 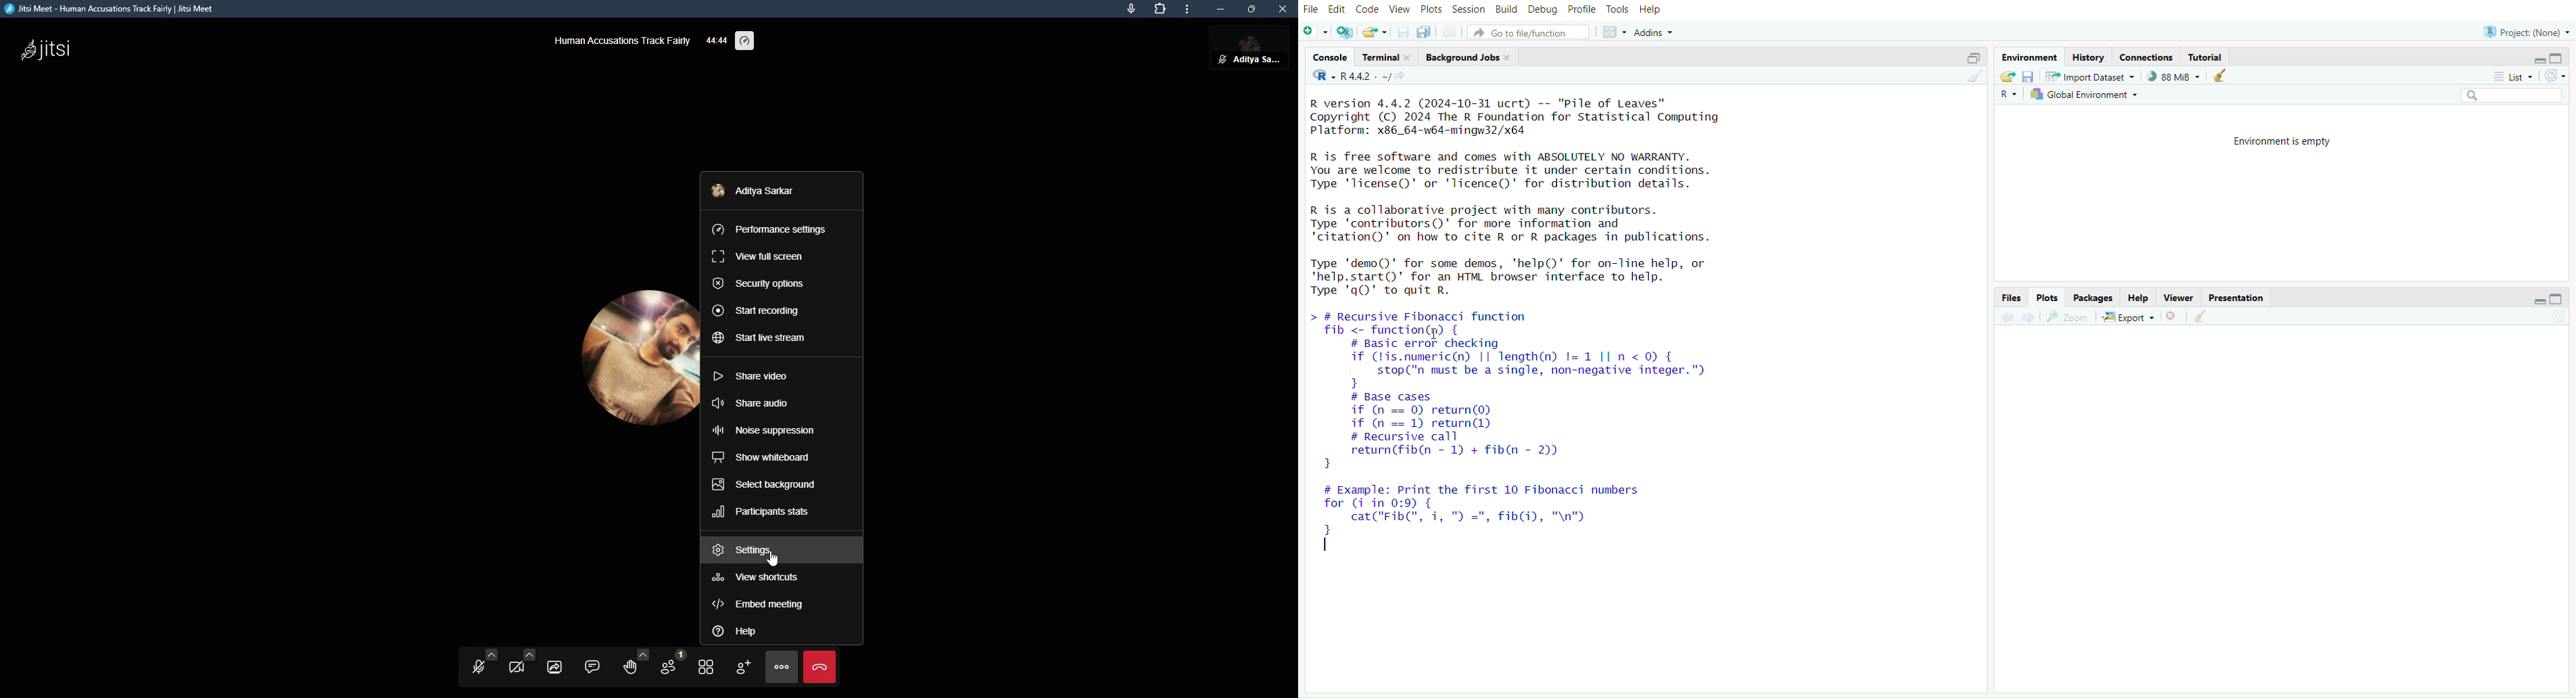 I want to click on presentation, so click(x=2236, y=298).